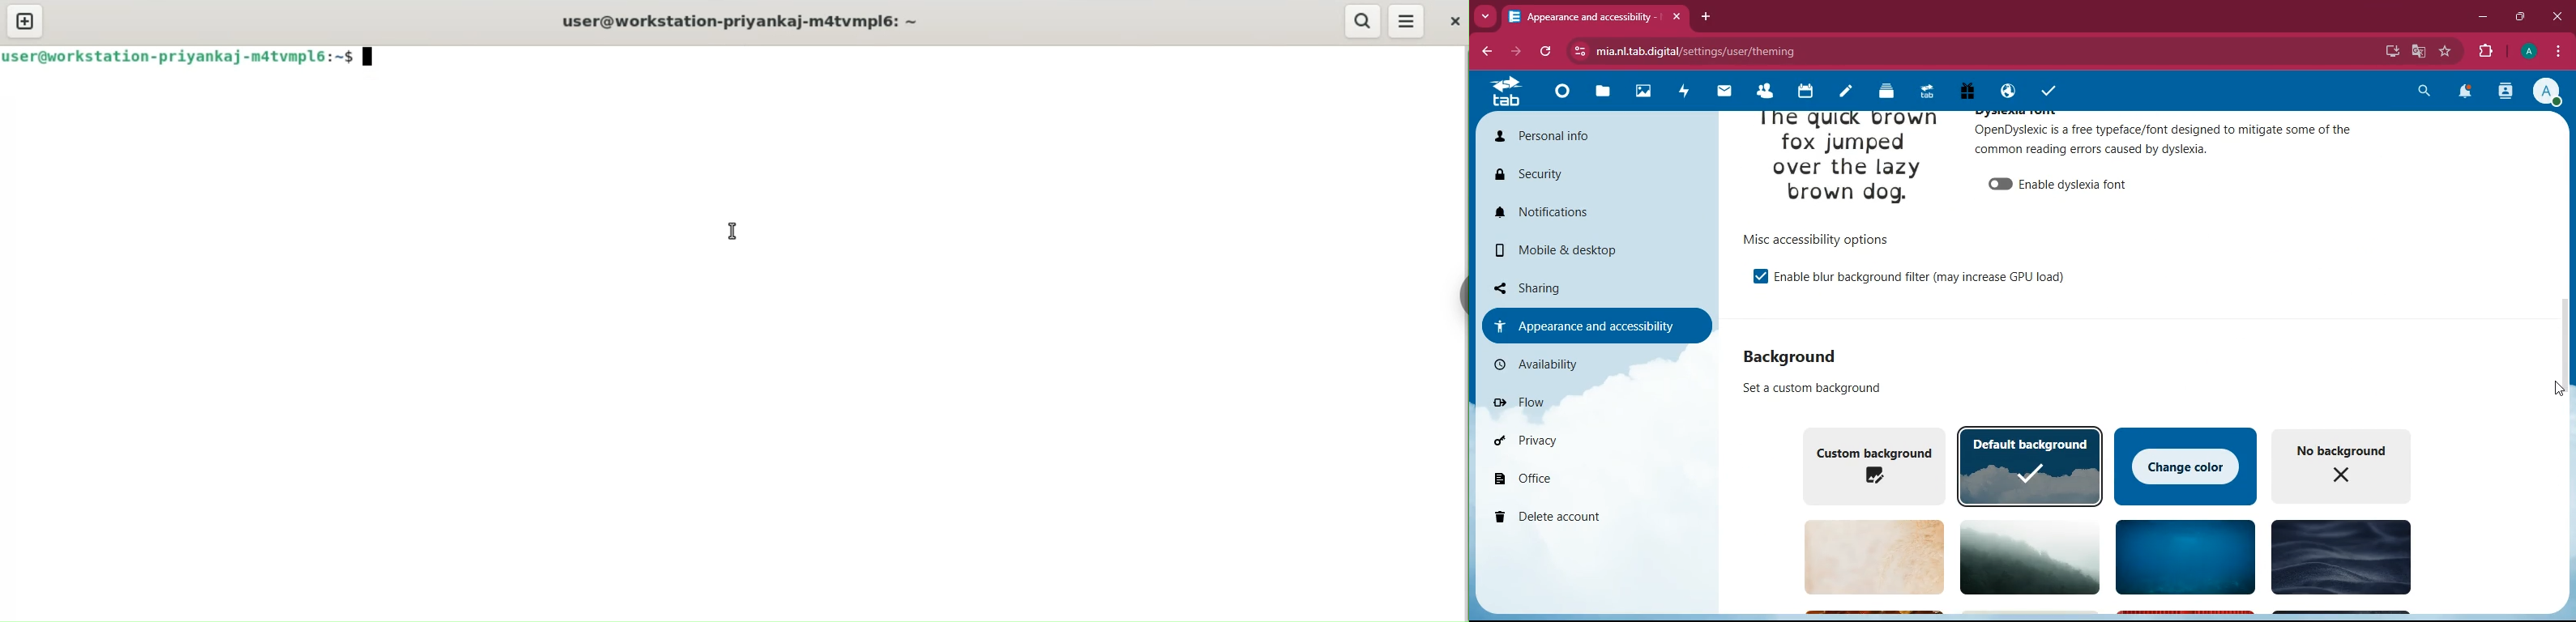 The width and height of the screenshot is (2576, 644). Describe the element at coordinates (2486, 52) in the screenshot. I see `extensions` at that location.